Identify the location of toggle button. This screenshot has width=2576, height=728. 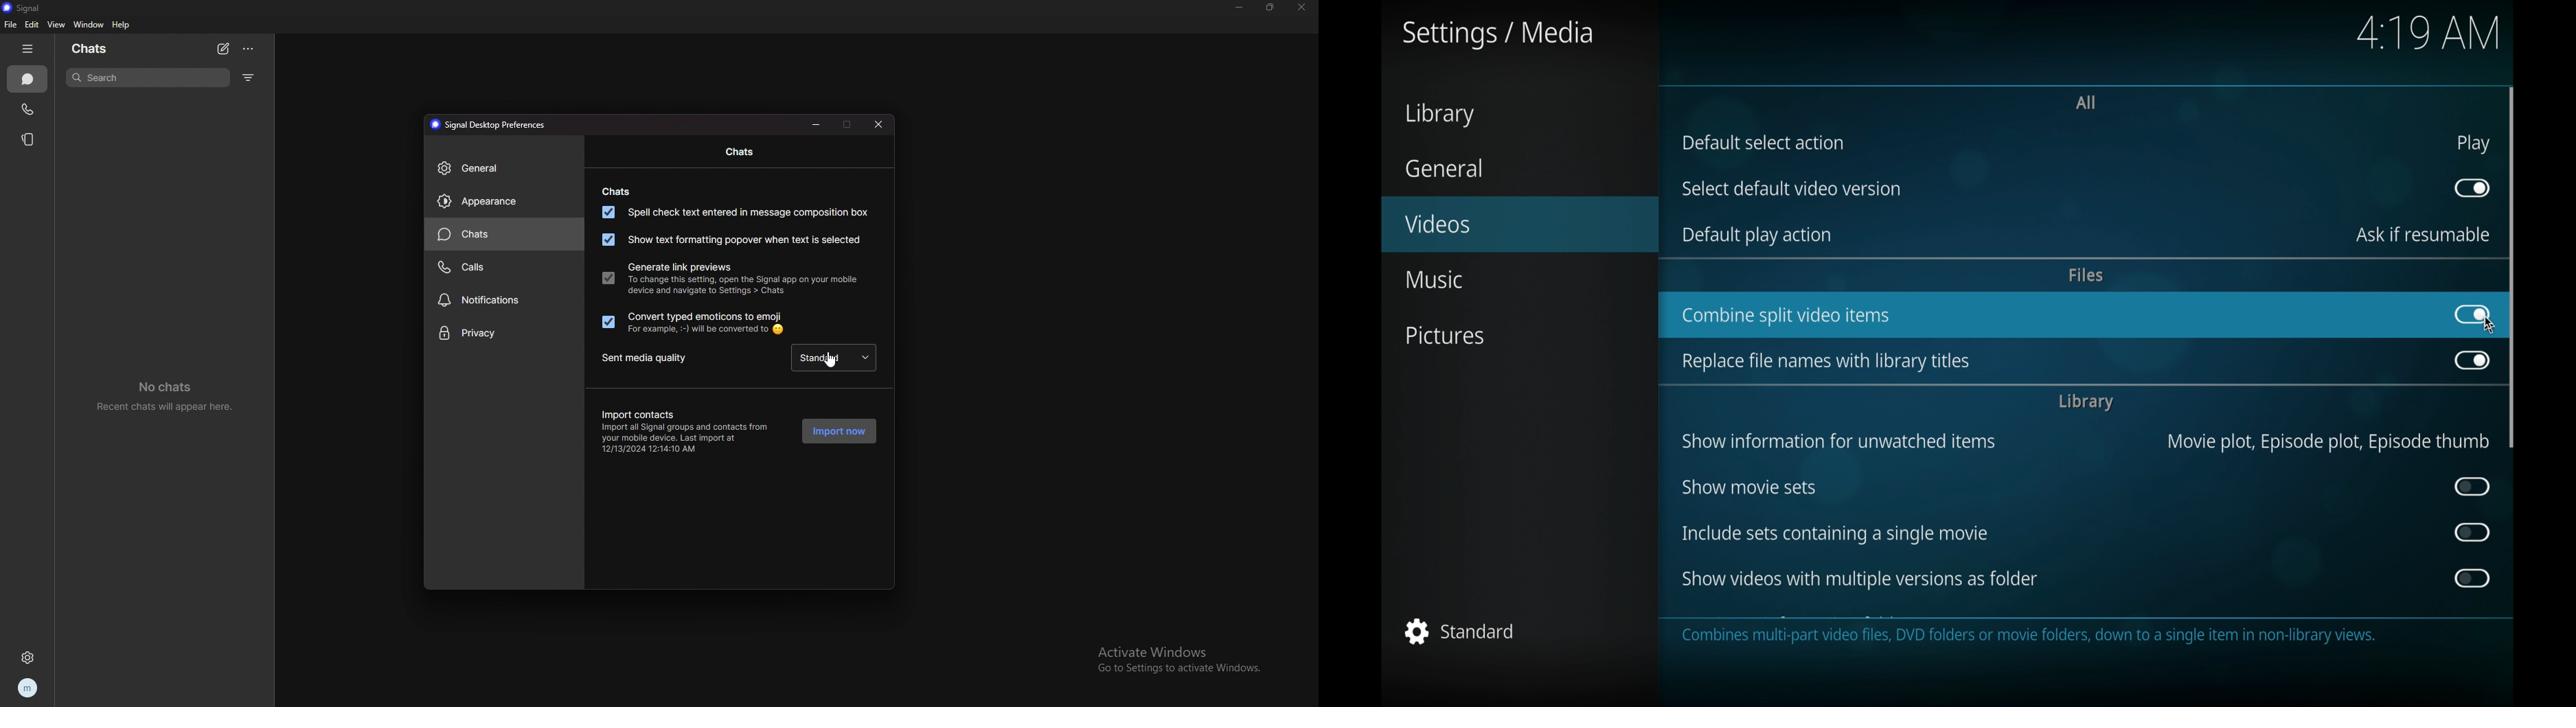
(2473, 486).